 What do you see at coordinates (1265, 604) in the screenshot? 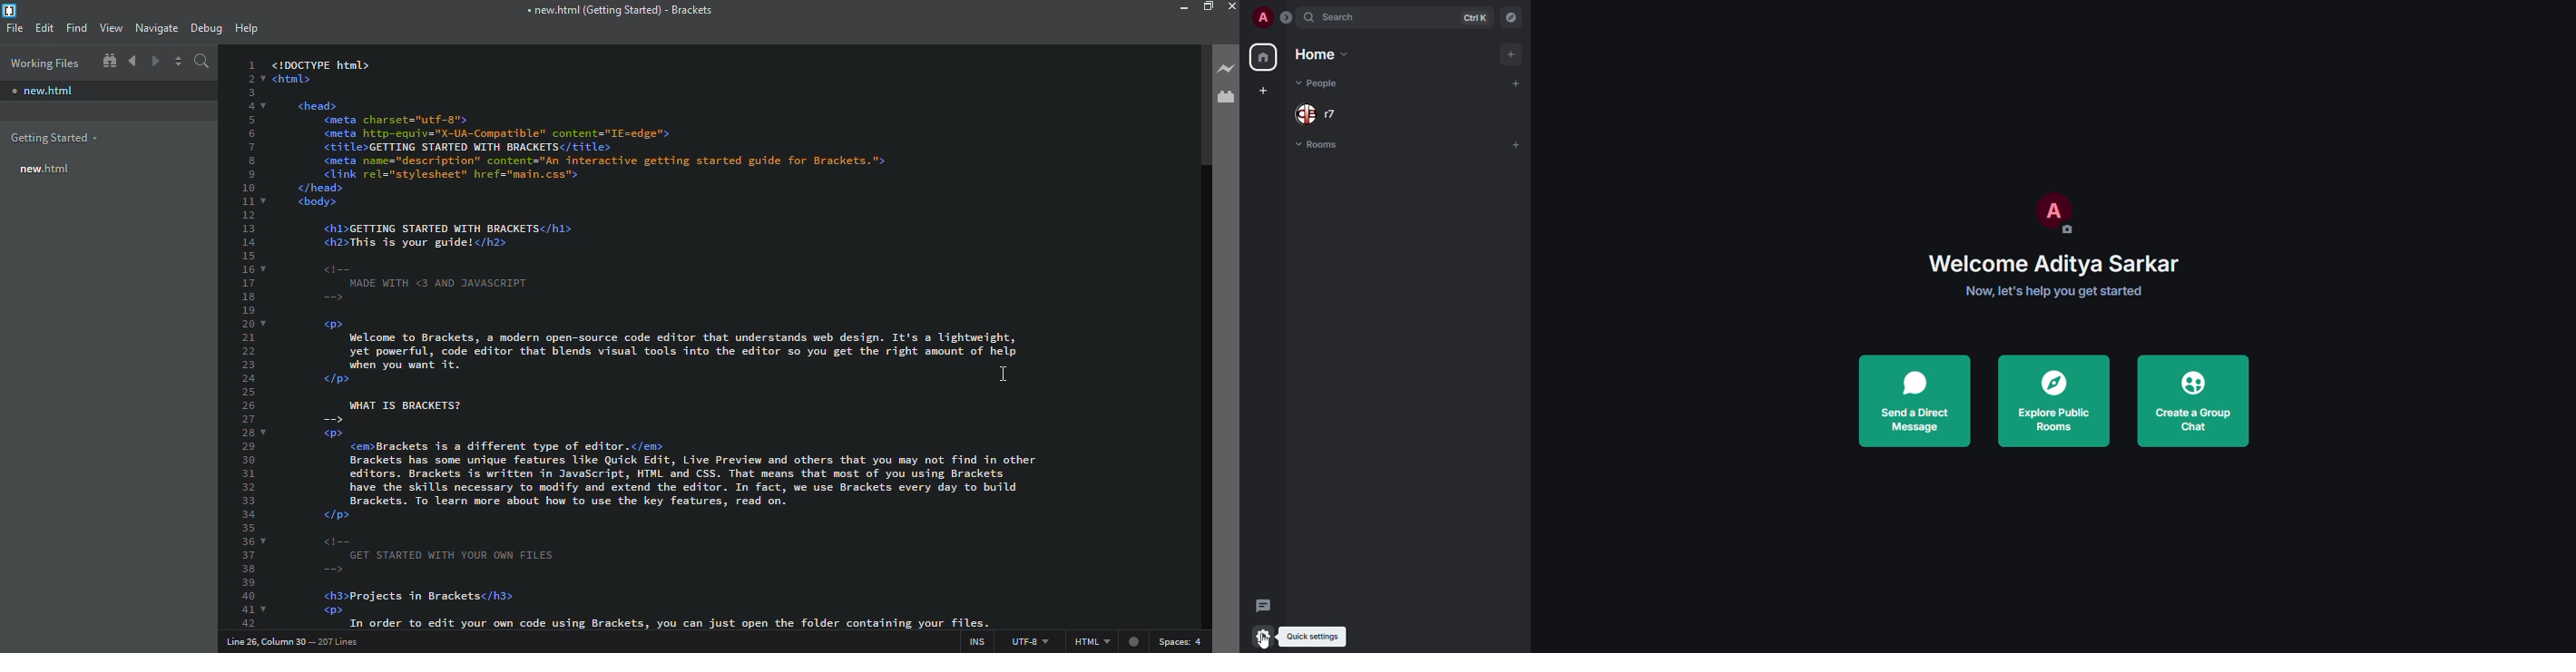
I see `threads` at bounding box center [1265, 604].